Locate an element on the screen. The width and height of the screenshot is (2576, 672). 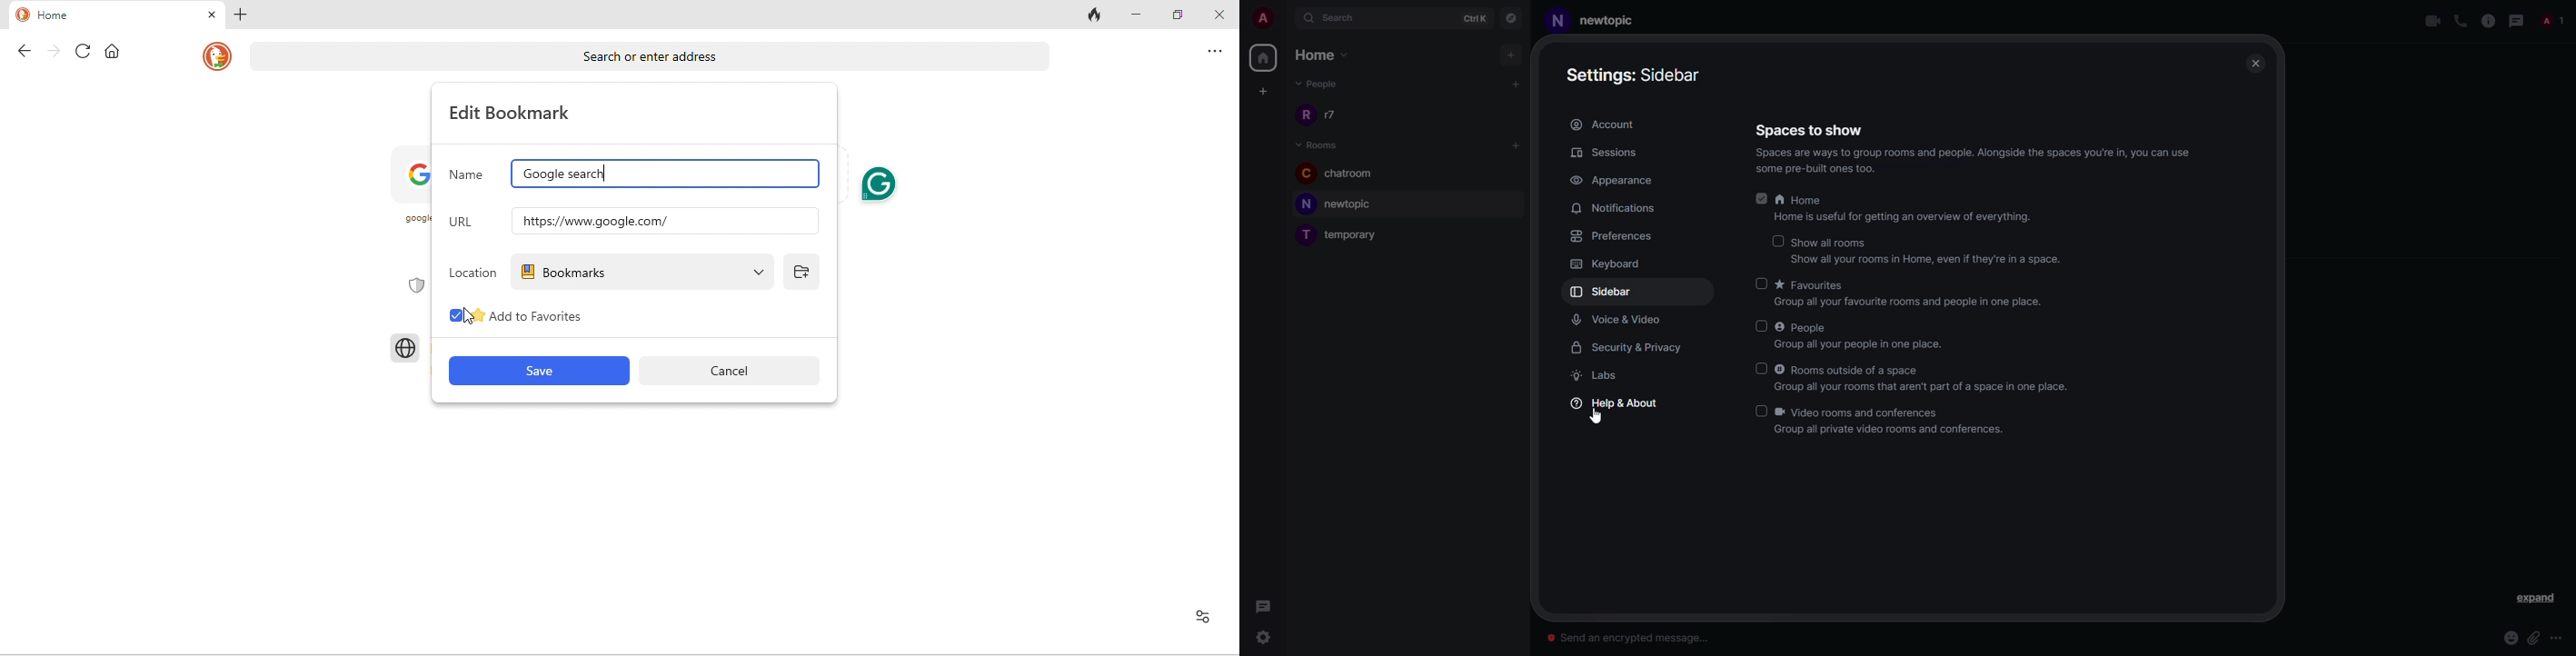
info is located at coordinates (1893, 431).